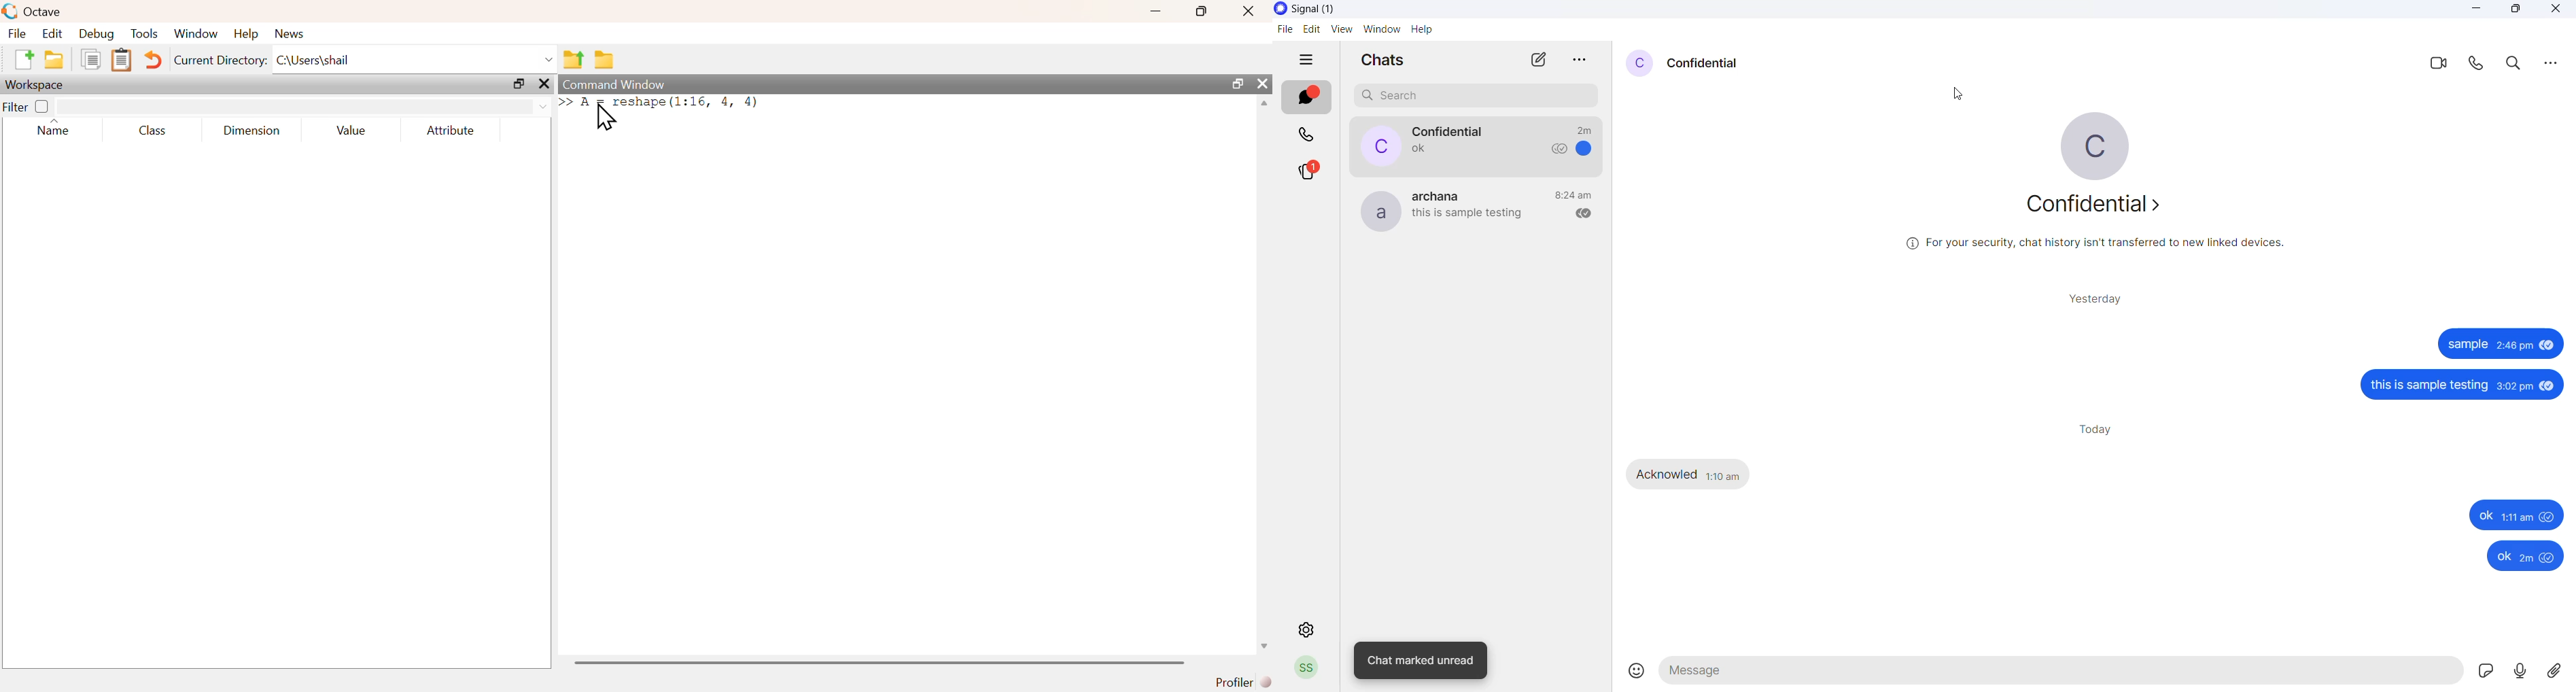 This screenshot has height=700, width=2576. What do you see at coordinates (1385, 60) in the screenshot?
I see `chats heading` at bounding box center [1385, 60].